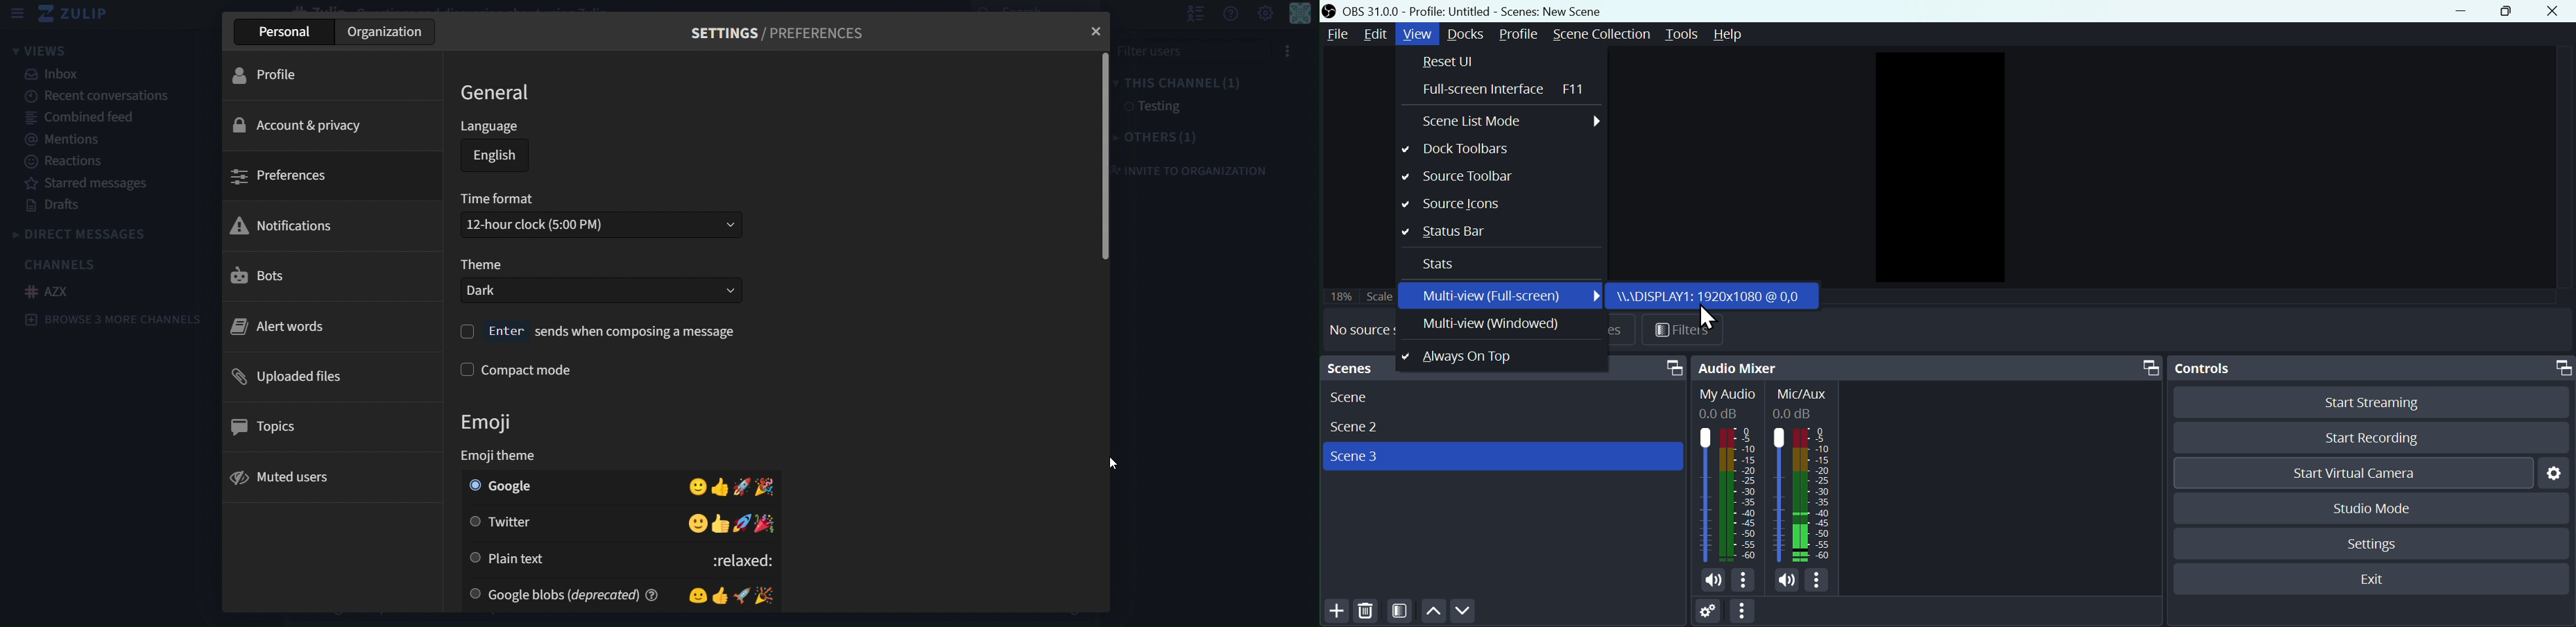 The height and width of the screenshot is (644, 2576). What do you see at coordinates (1229, 15) in the screenshot?
I see `get help` at bounding box center [1229, 15].